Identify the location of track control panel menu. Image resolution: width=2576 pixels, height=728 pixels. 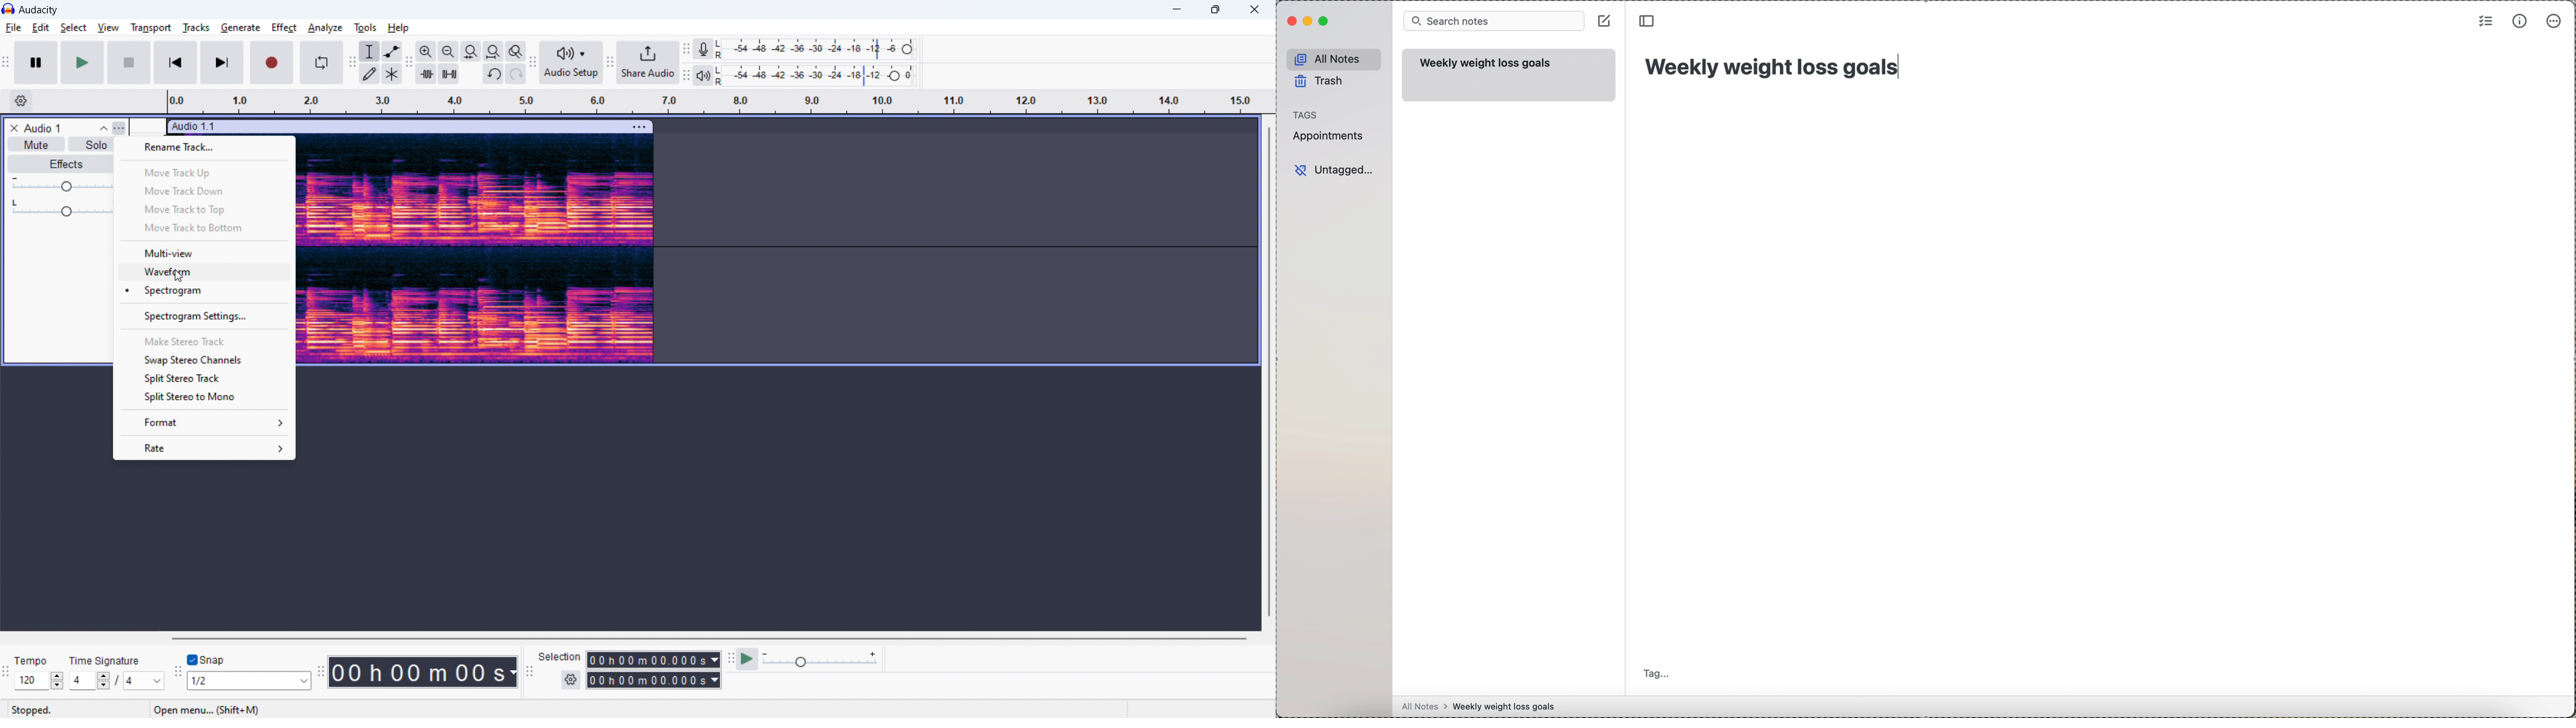
(118, 128).